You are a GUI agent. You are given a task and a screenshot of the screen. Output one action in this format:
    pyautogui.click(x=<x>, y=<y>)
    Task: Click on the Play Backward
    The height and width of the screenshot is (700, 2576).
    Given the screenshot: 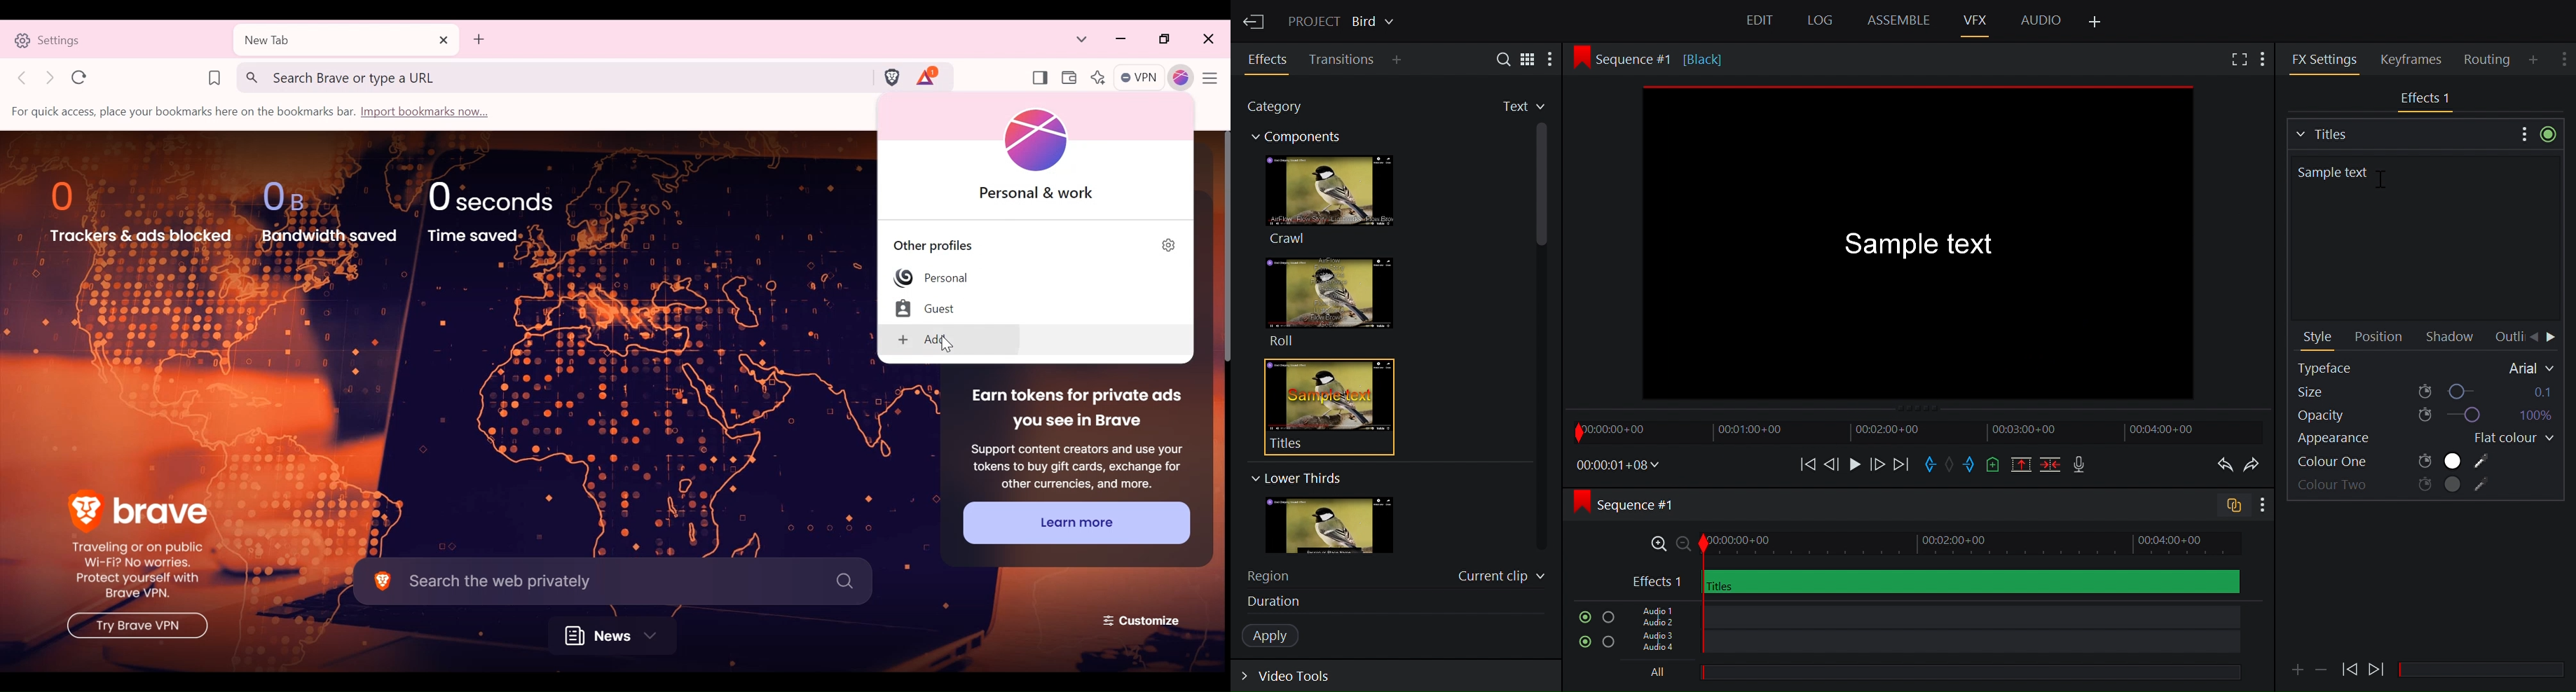 What is the action you would take?
    pyautogui.click(x=2378, y=666)
    